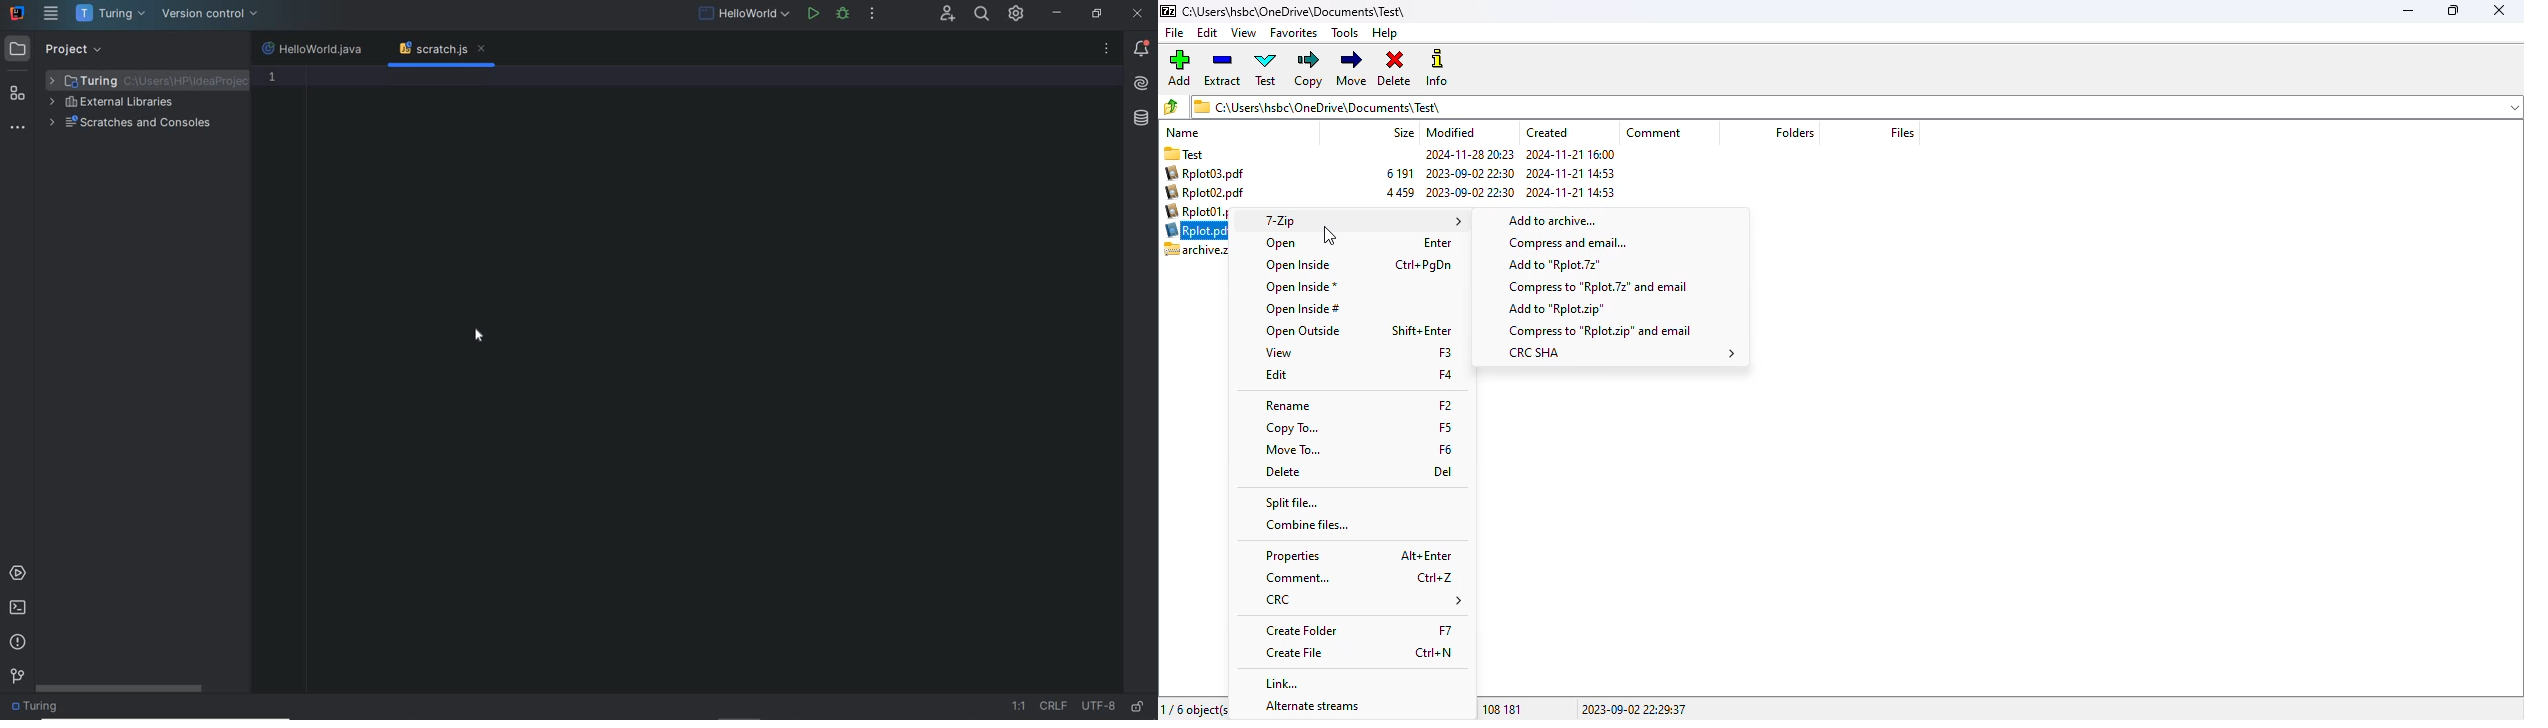 This screenshot has width=2548, height=728. Describe the element at coordinates (1305, 332) in the screenshot. I see `open outside` at that location.